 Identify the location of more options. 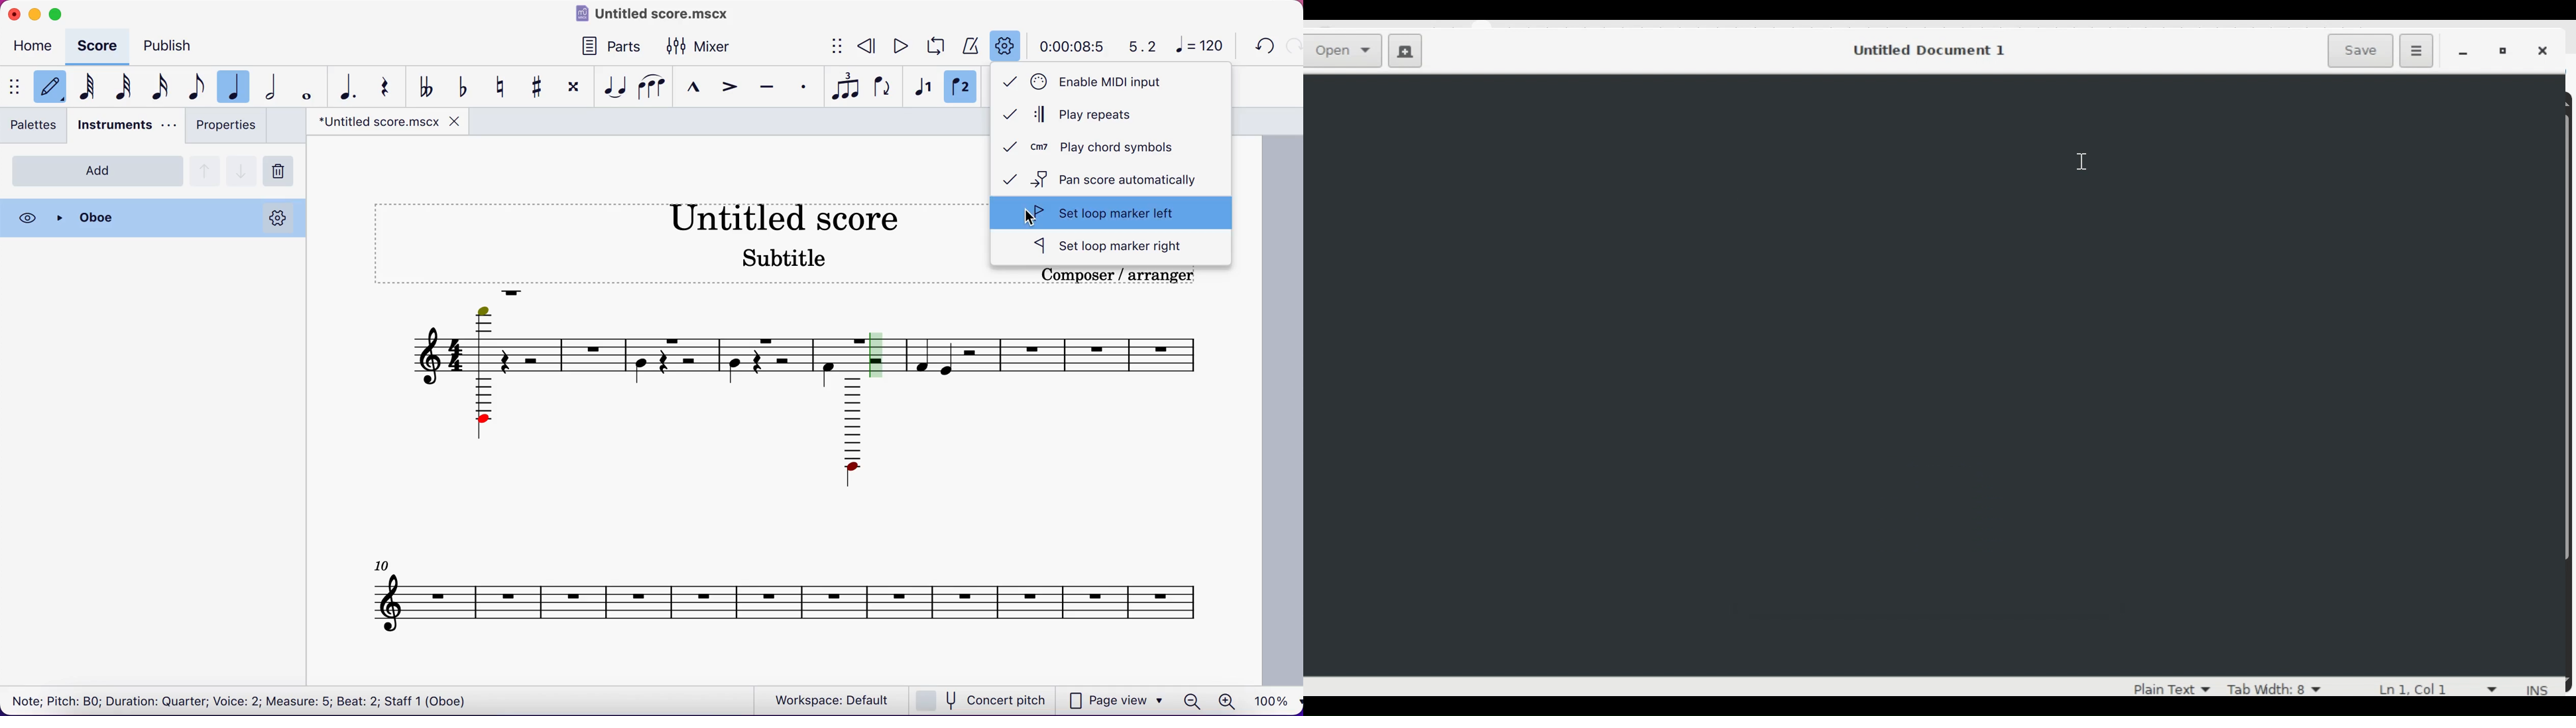
(278, 218).